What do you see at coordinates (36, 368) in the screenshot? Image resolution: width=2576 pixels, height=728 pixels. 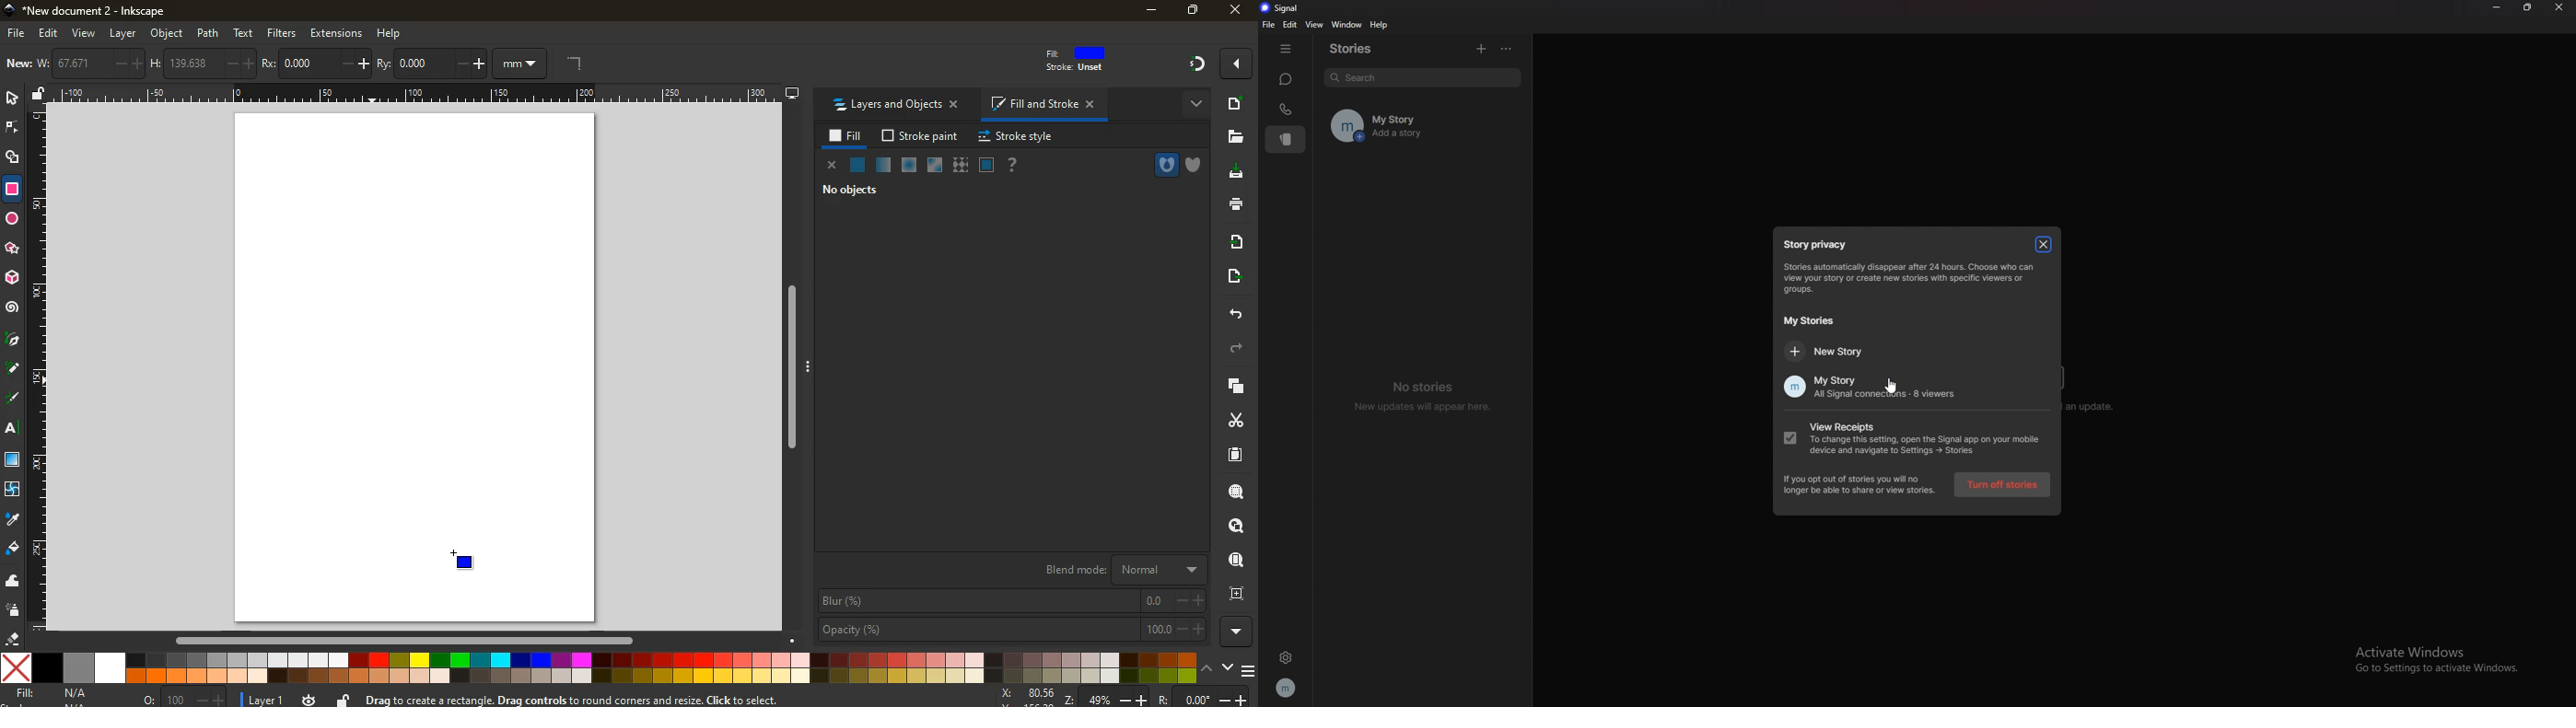 I see `Horizontal Margin` at bounding box center [36, 368].